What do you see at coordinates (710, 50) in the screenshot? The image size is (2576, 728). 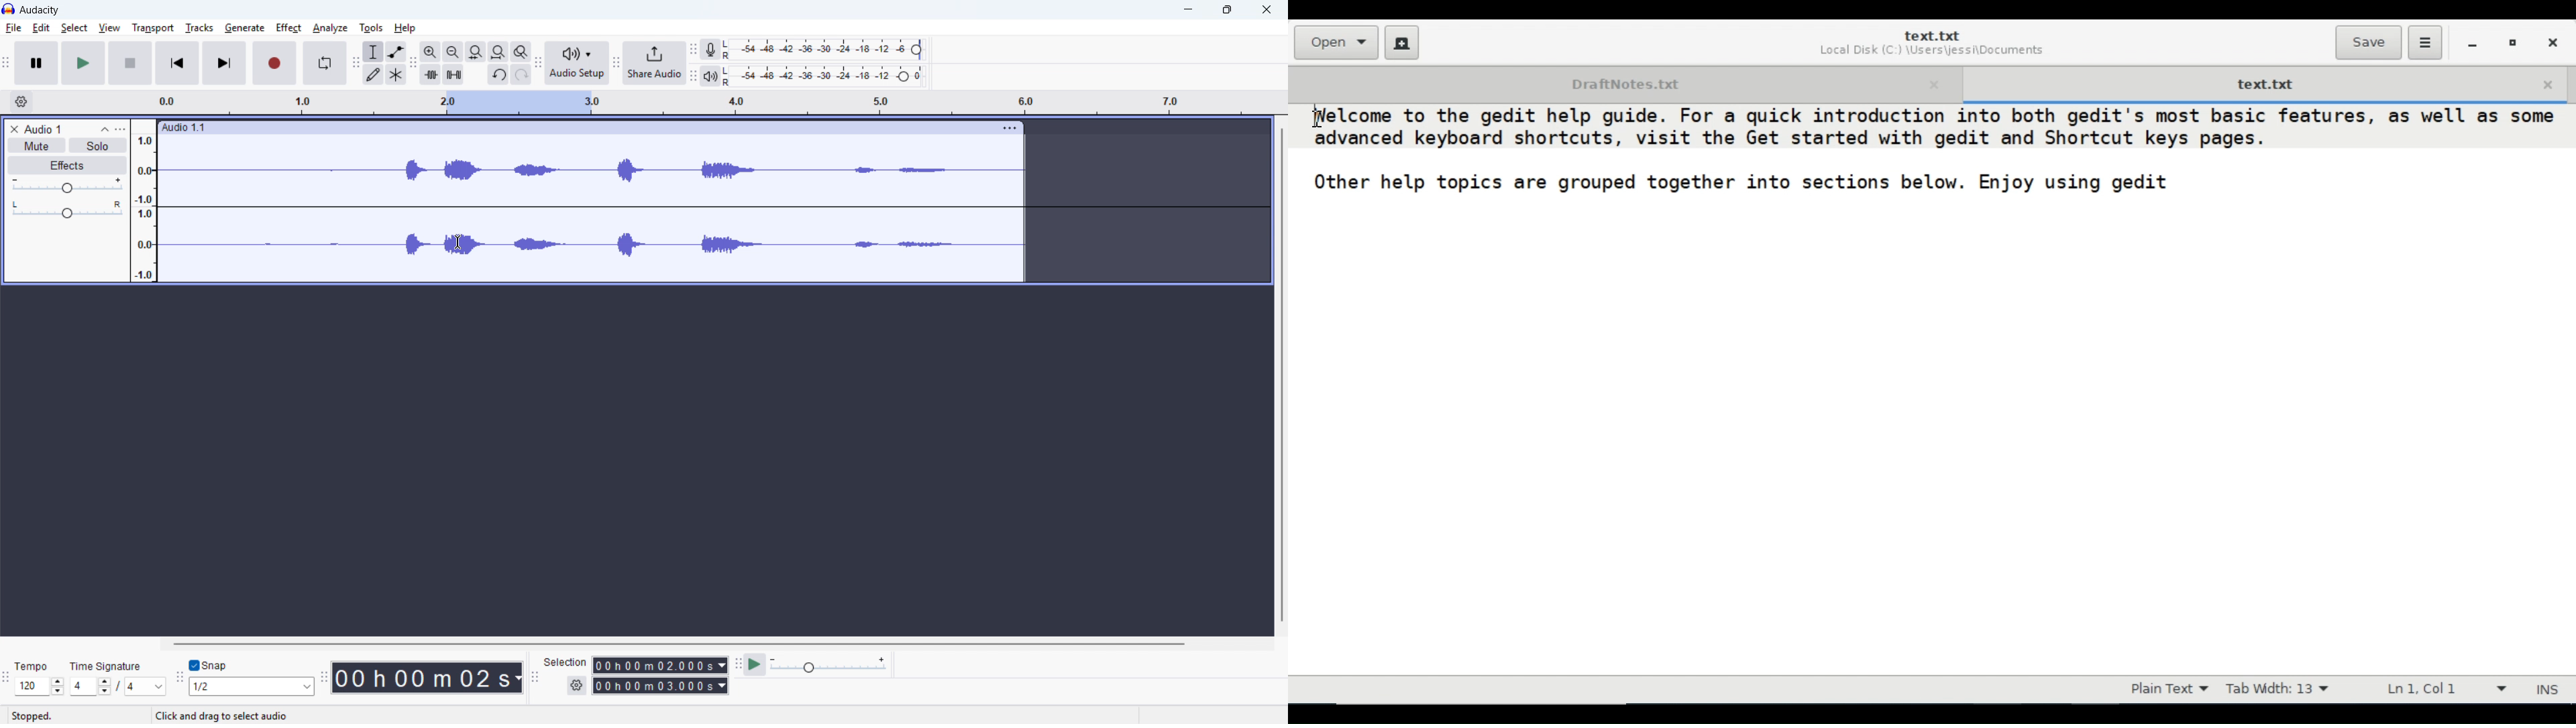 I see `Recording metre` at bounding box center [710, 50].